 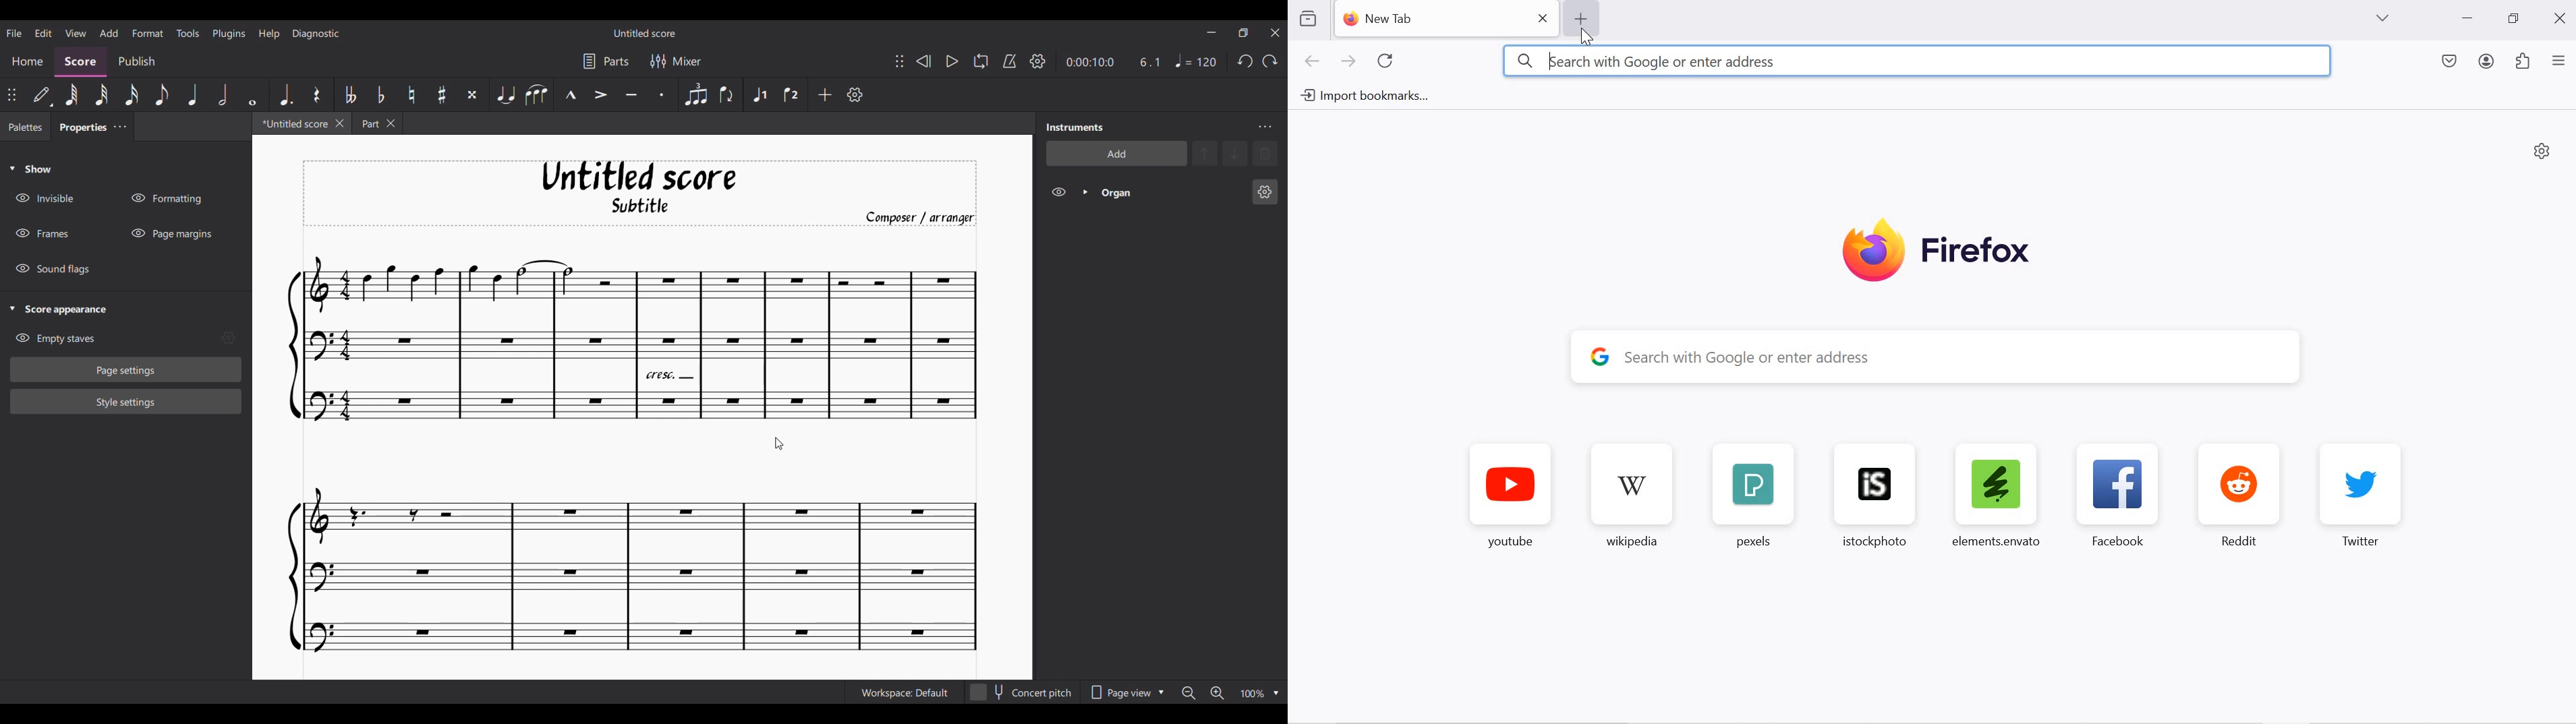 What do you see at coordinates (1868, 495) in the screenshot?
I see `istockphoto favorite` at bounding box center [1868, 495].